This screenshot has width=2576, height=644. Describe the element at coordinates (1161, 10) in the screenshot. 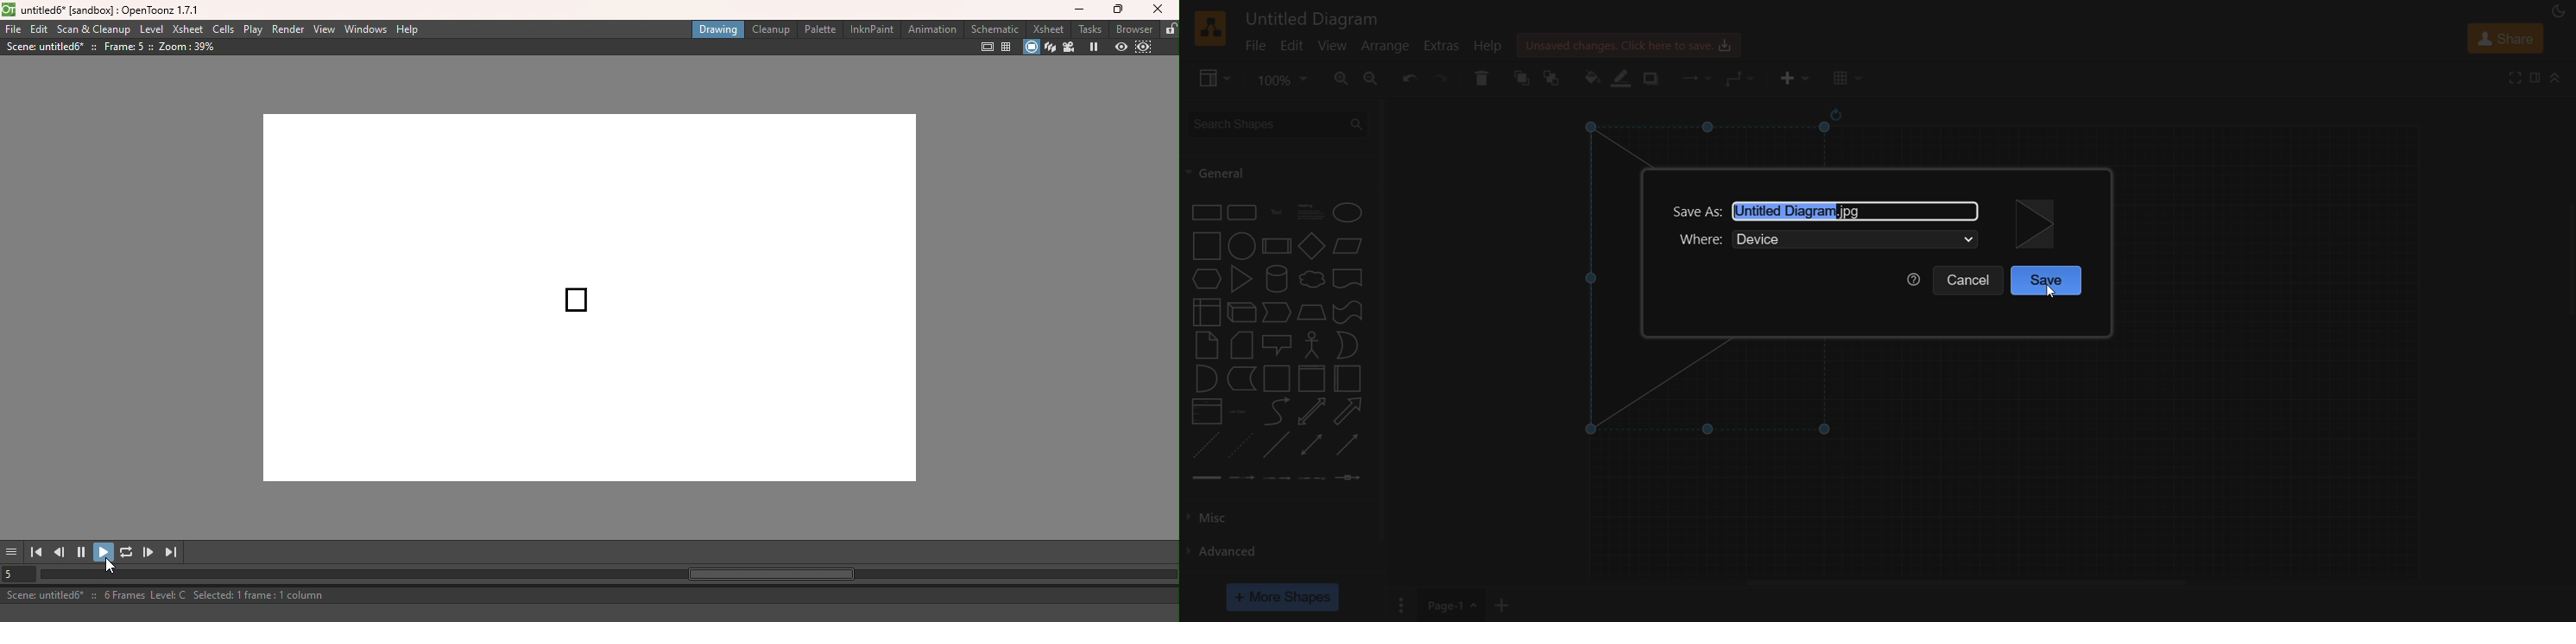

I see `Close` at that location.